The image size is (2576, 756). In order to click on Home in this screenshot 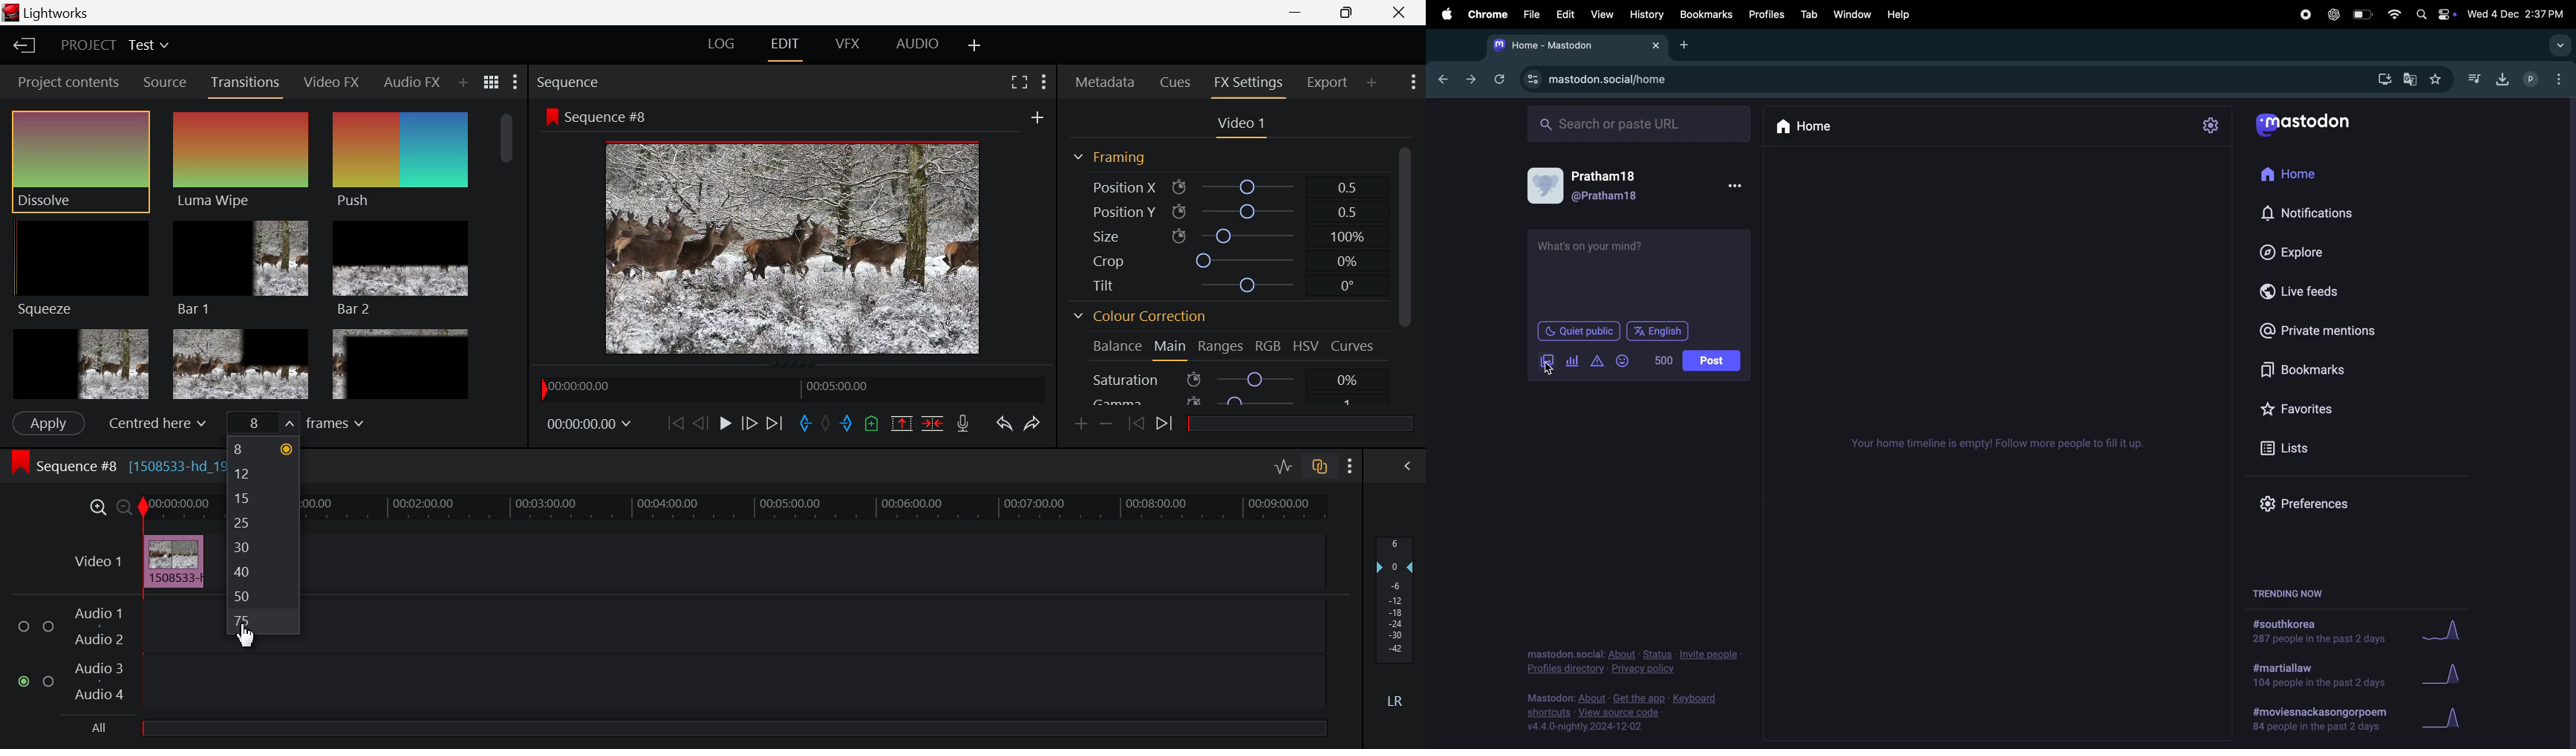, I will do `click(1806, 125)`.